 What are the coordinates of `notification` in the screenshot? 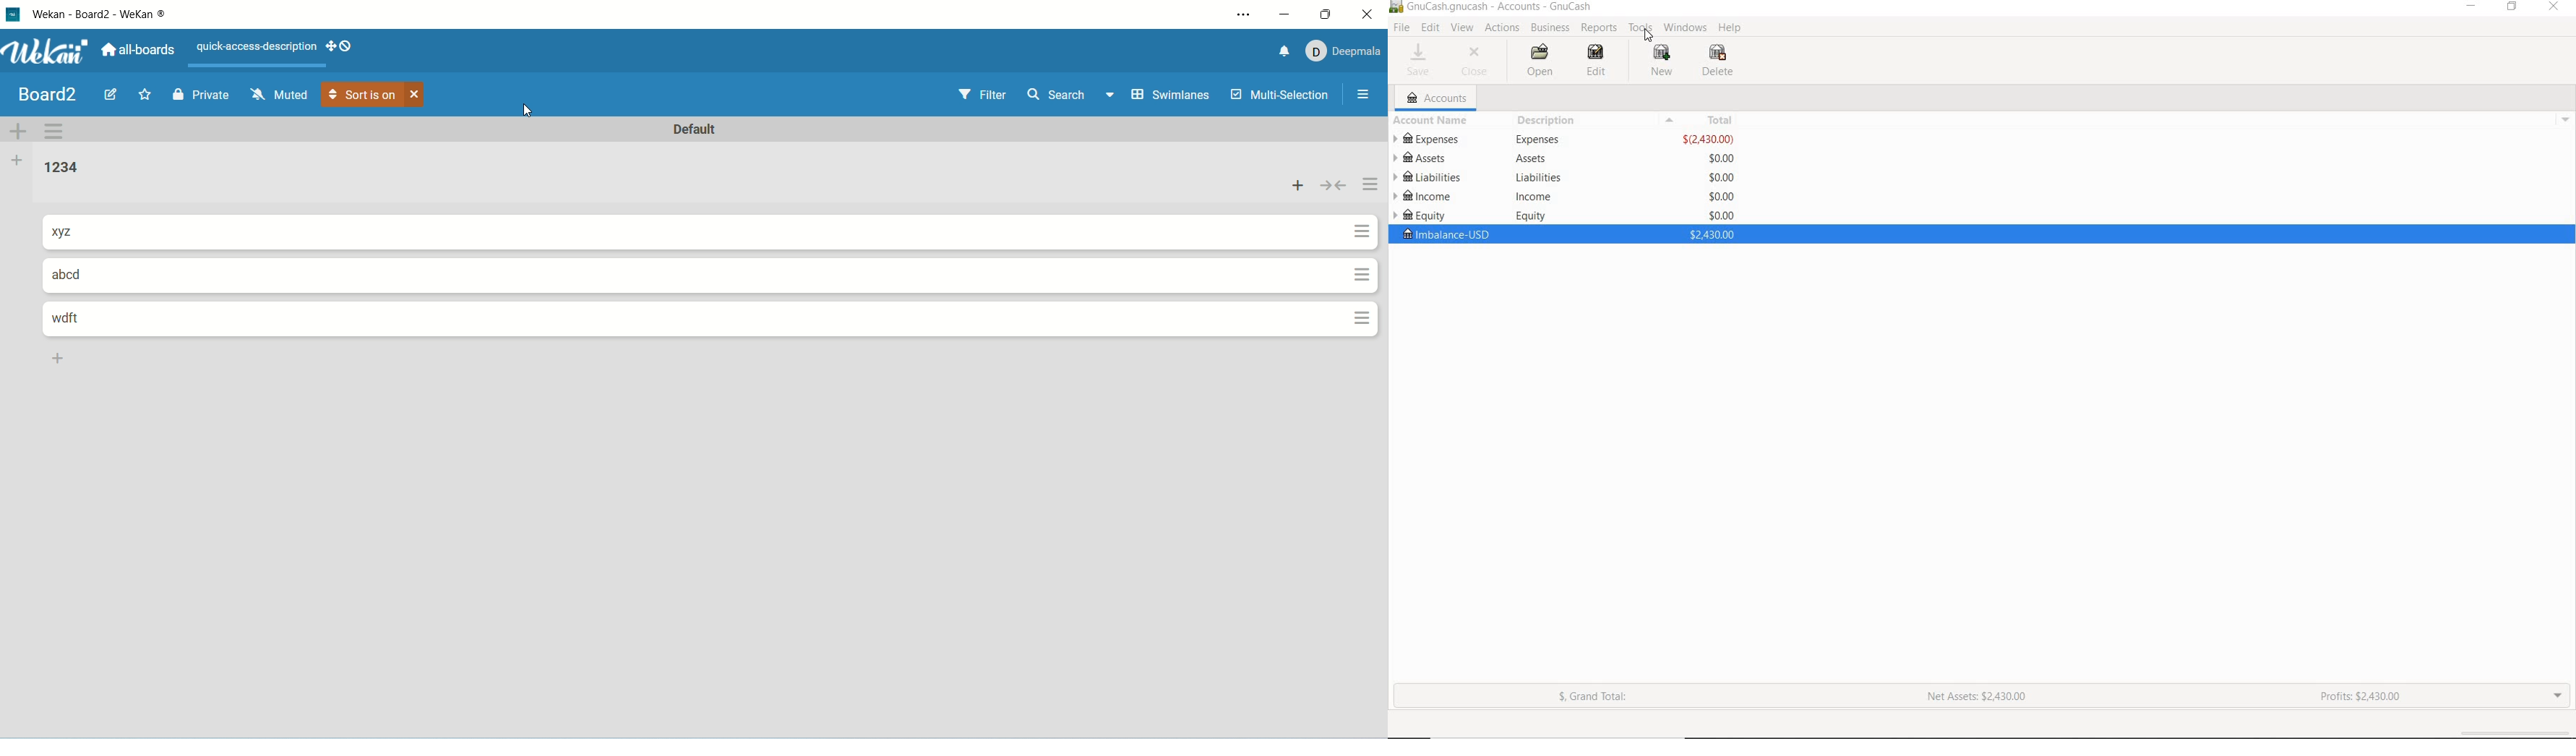 It's located at (1285, 51).